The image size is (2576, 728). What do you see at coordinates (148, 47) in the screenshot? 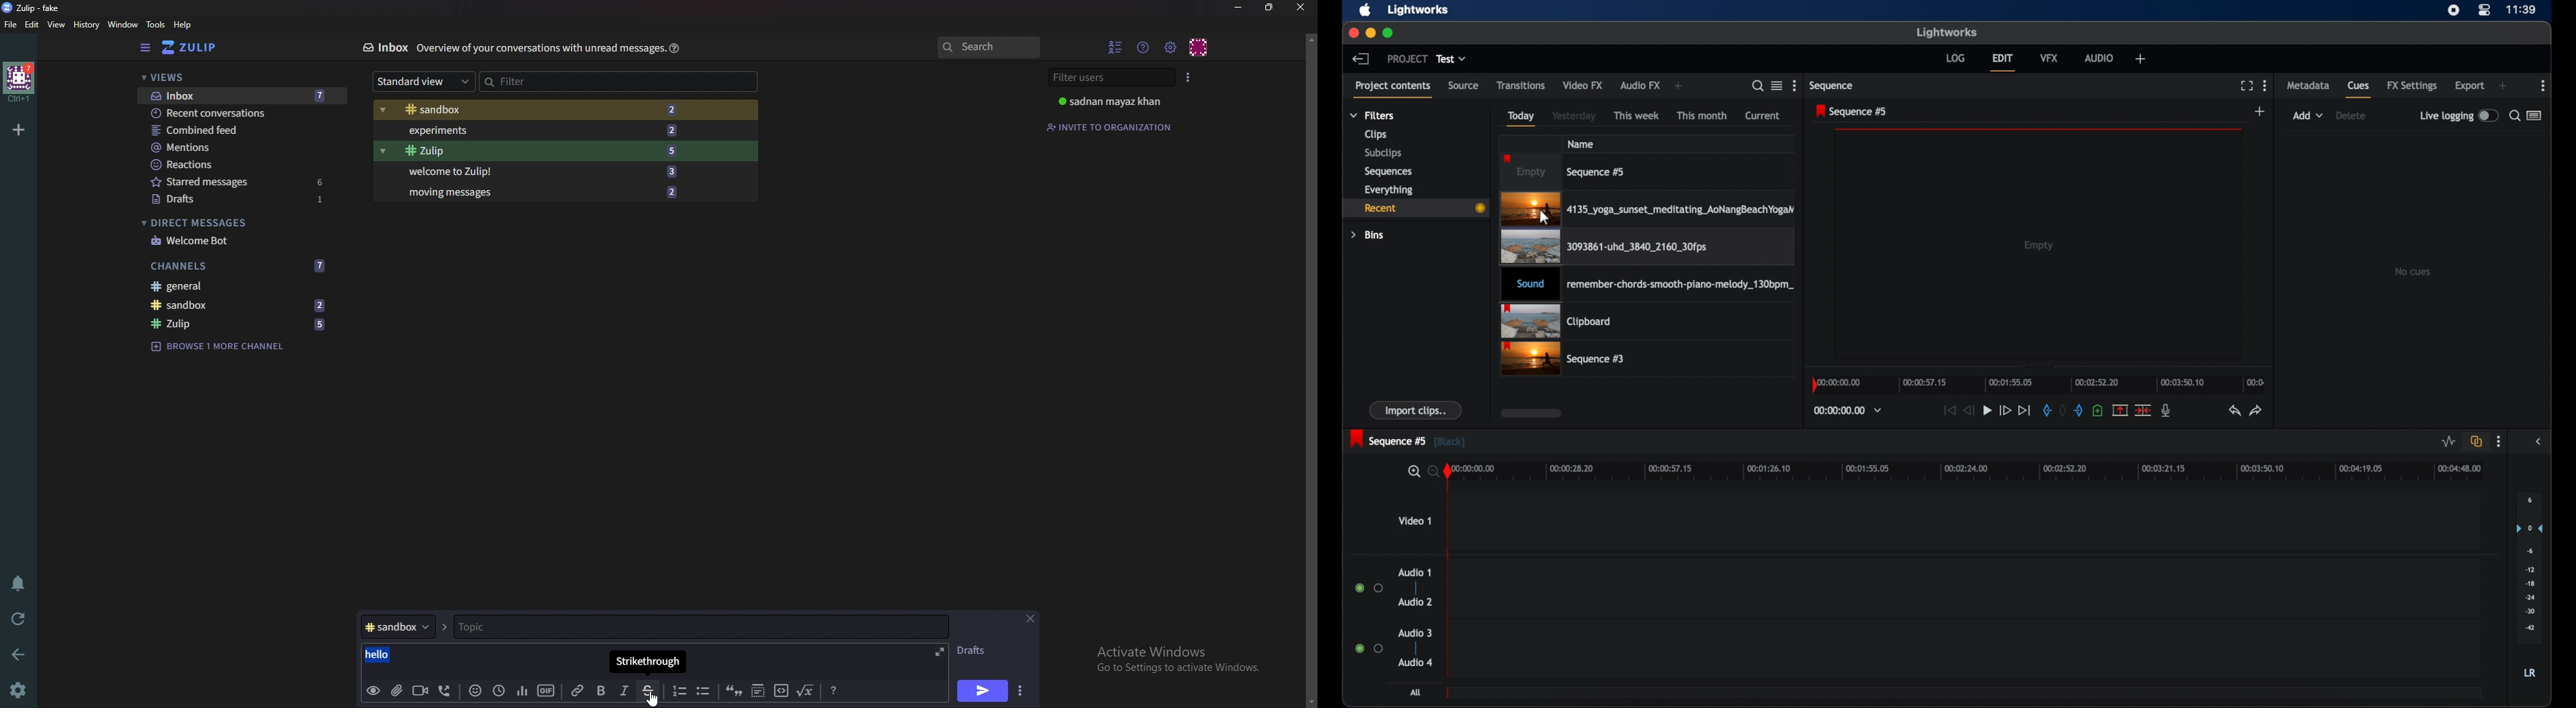
I see `Hide sidebar` at bounding box center [148, 47].